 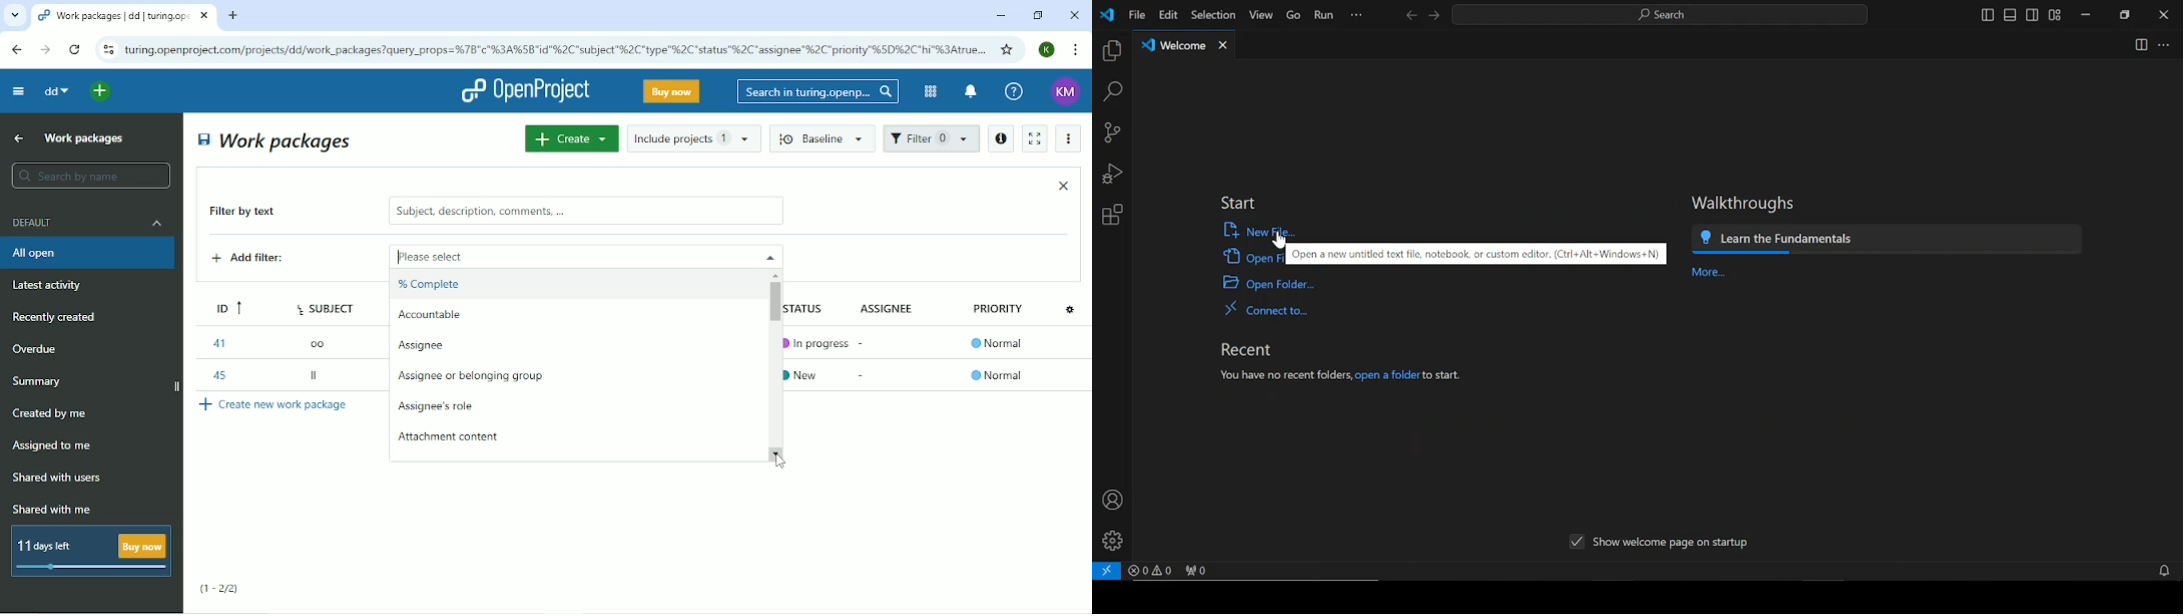 I want to click on Normal, so click(x=997, y=375).